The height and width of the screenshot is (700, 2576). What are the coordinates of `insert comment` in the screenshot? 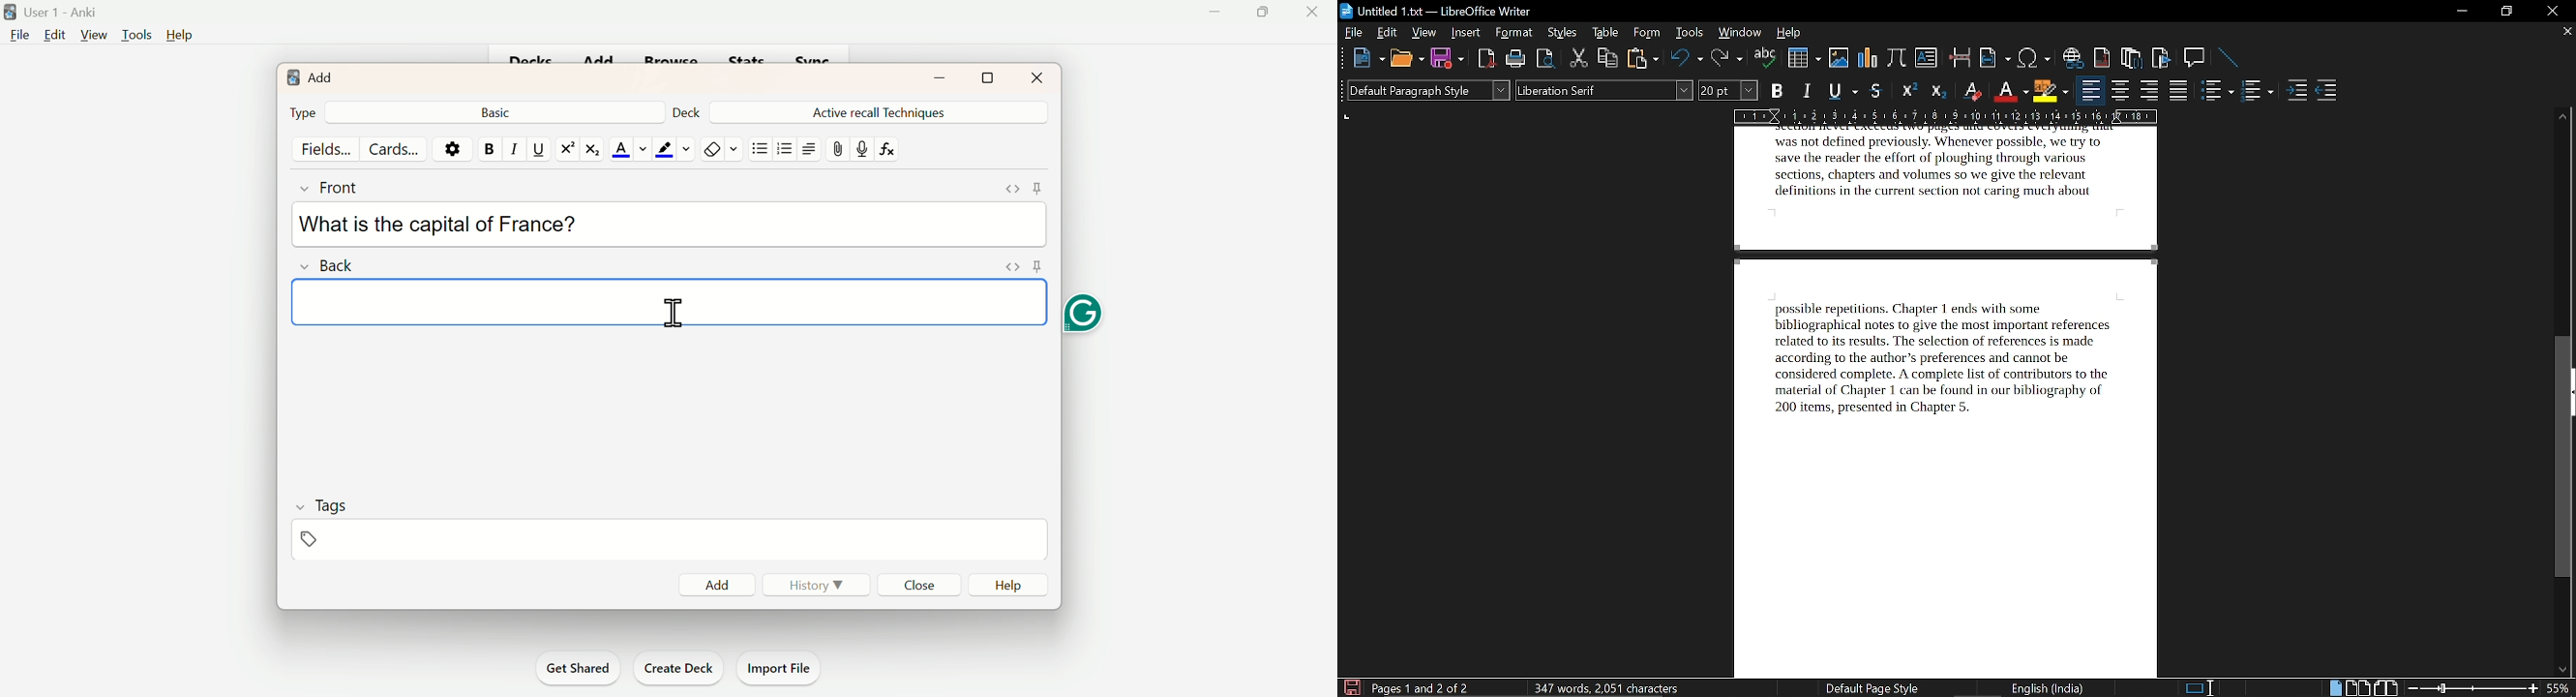 It's located at (2196, 58).